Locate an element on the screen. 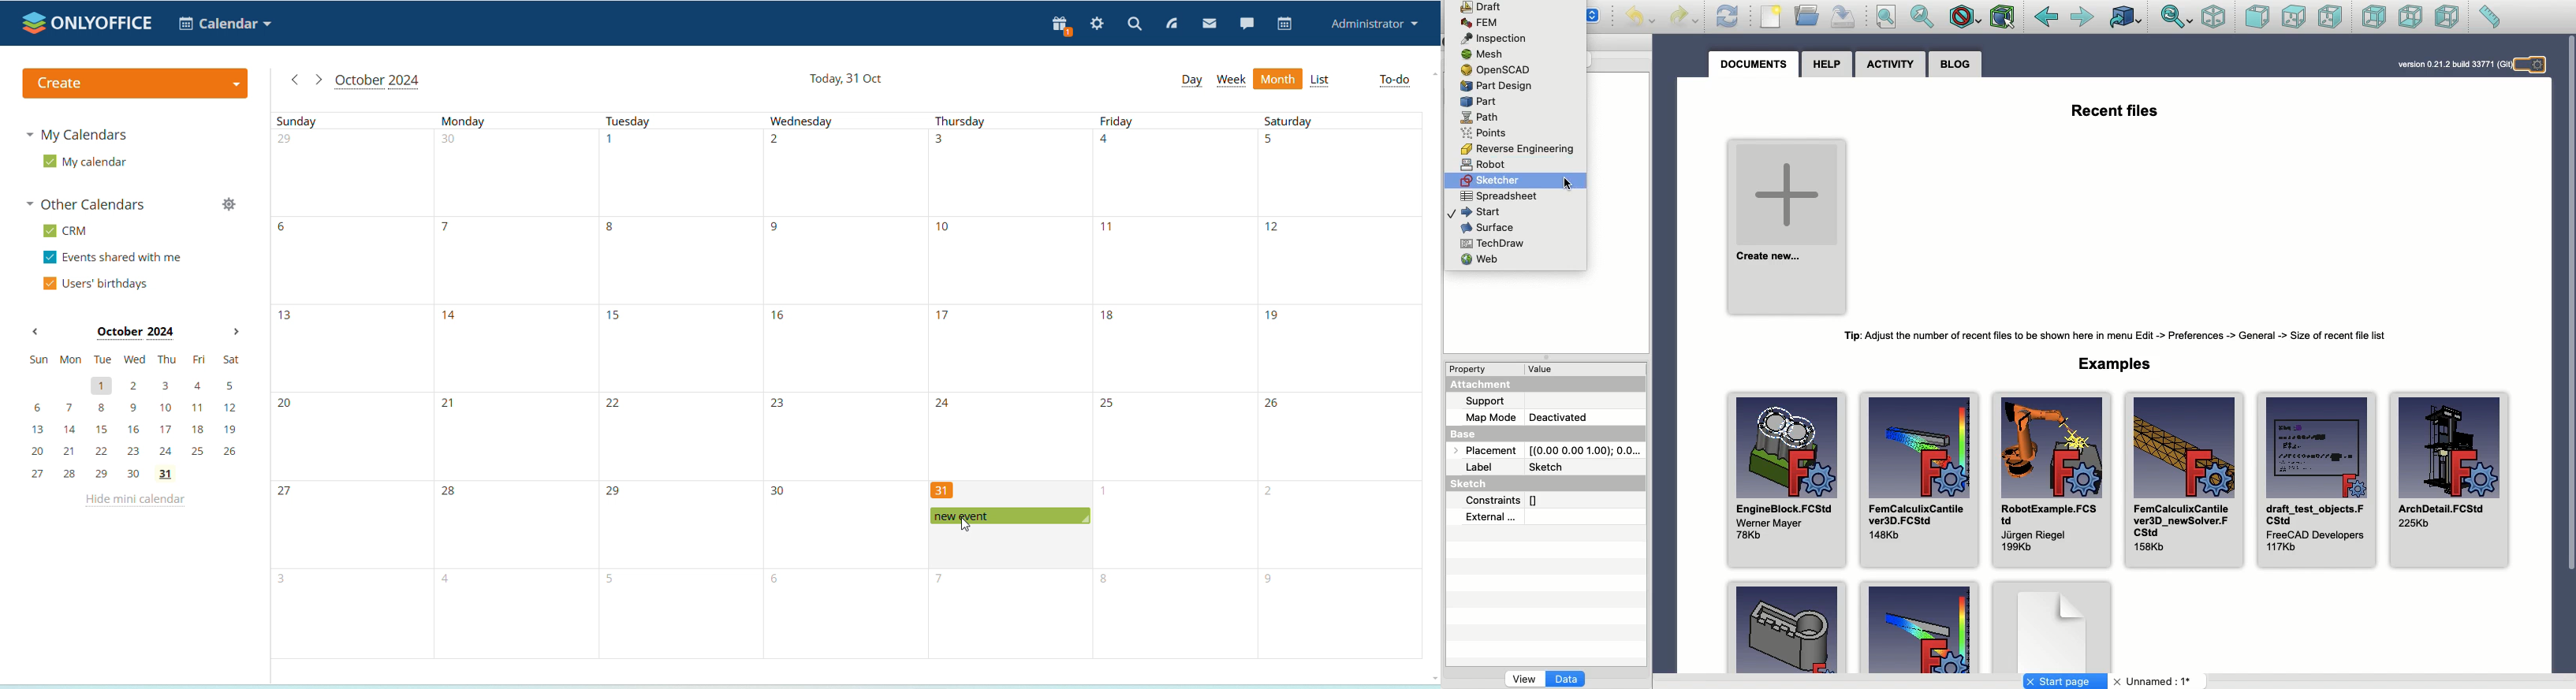  my calendars is located at coordinates (80, 134).